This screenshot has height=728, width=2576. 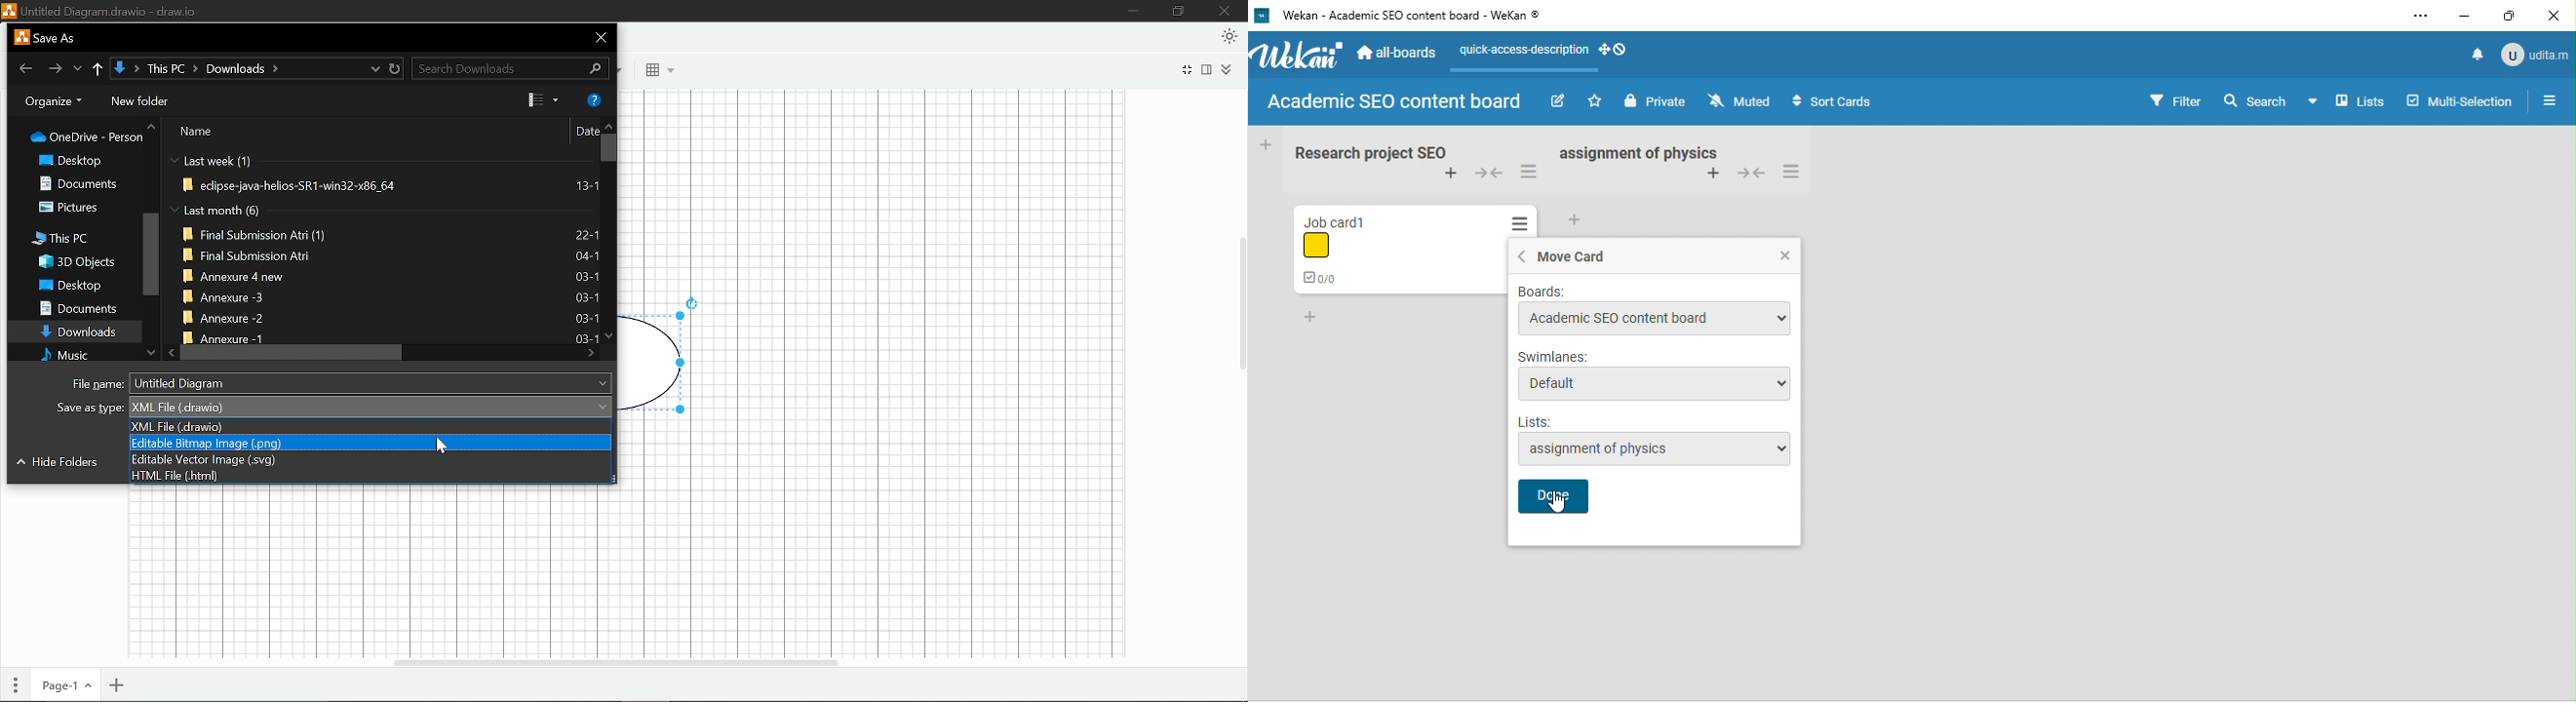 I want to click on muted, so click(x=1744, y=102).